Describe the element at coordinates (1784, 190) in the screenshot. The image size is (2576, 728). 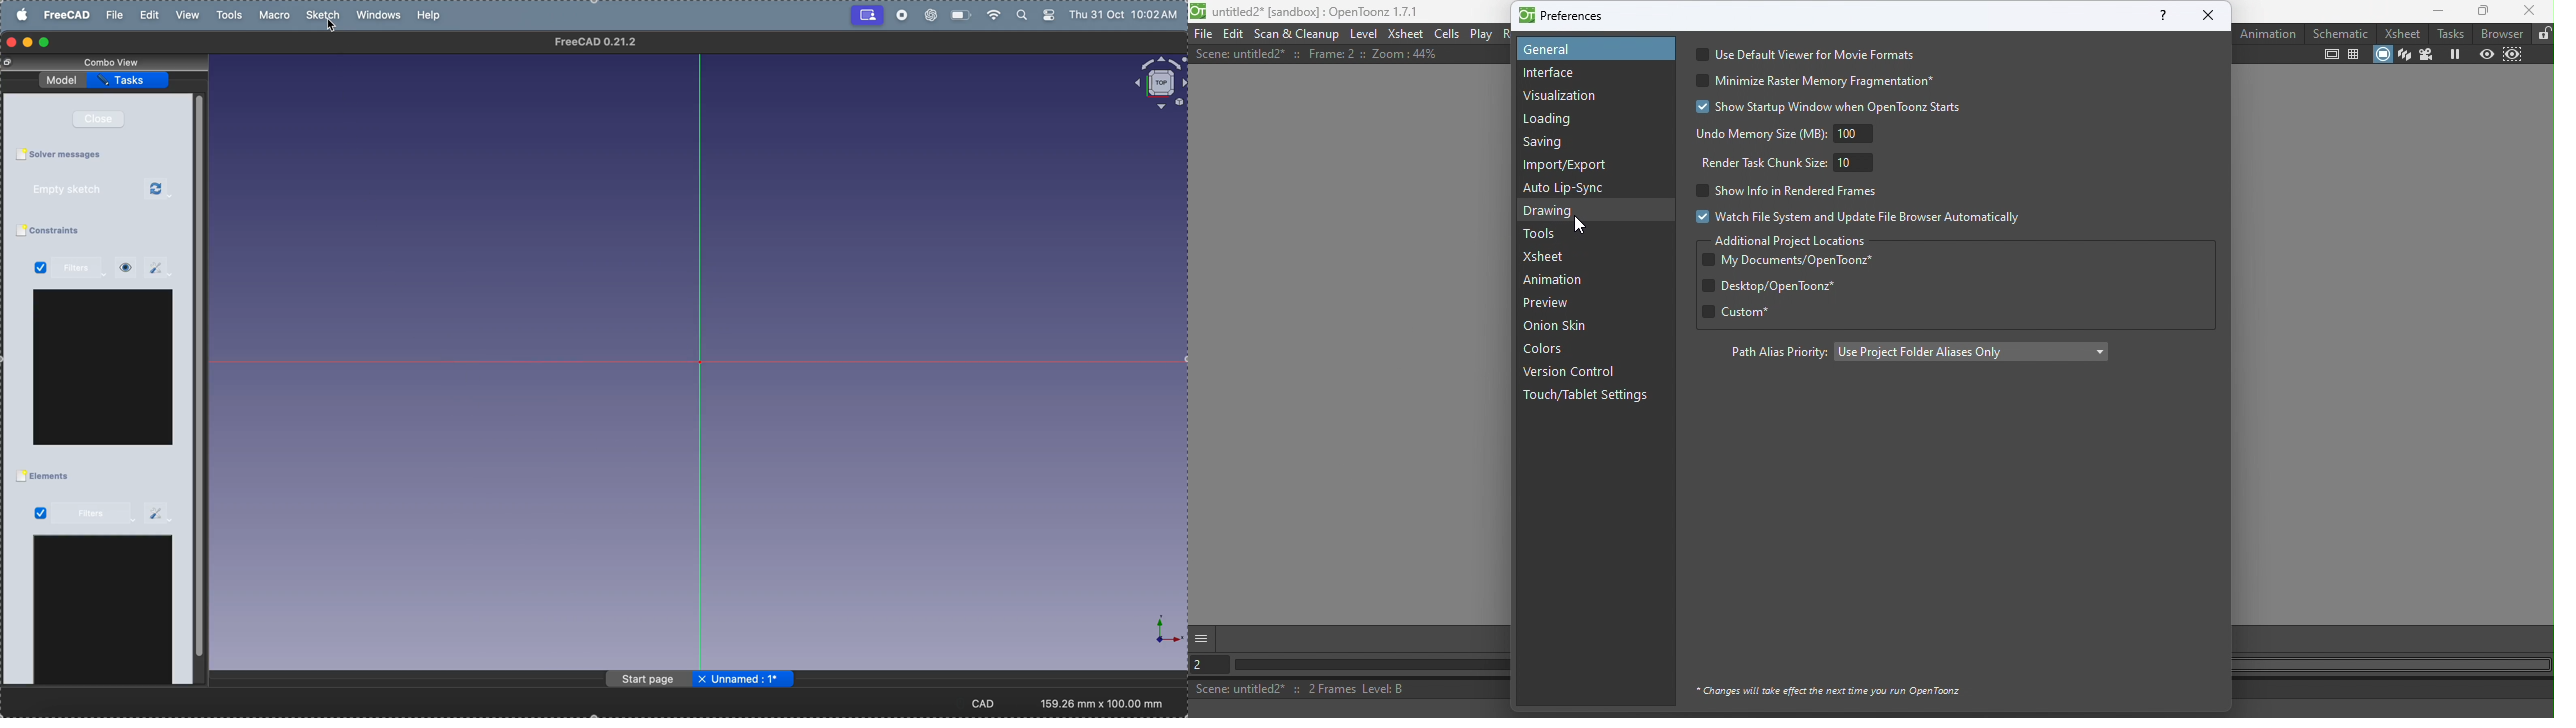
I see `Show info in rendered frames` at that location.